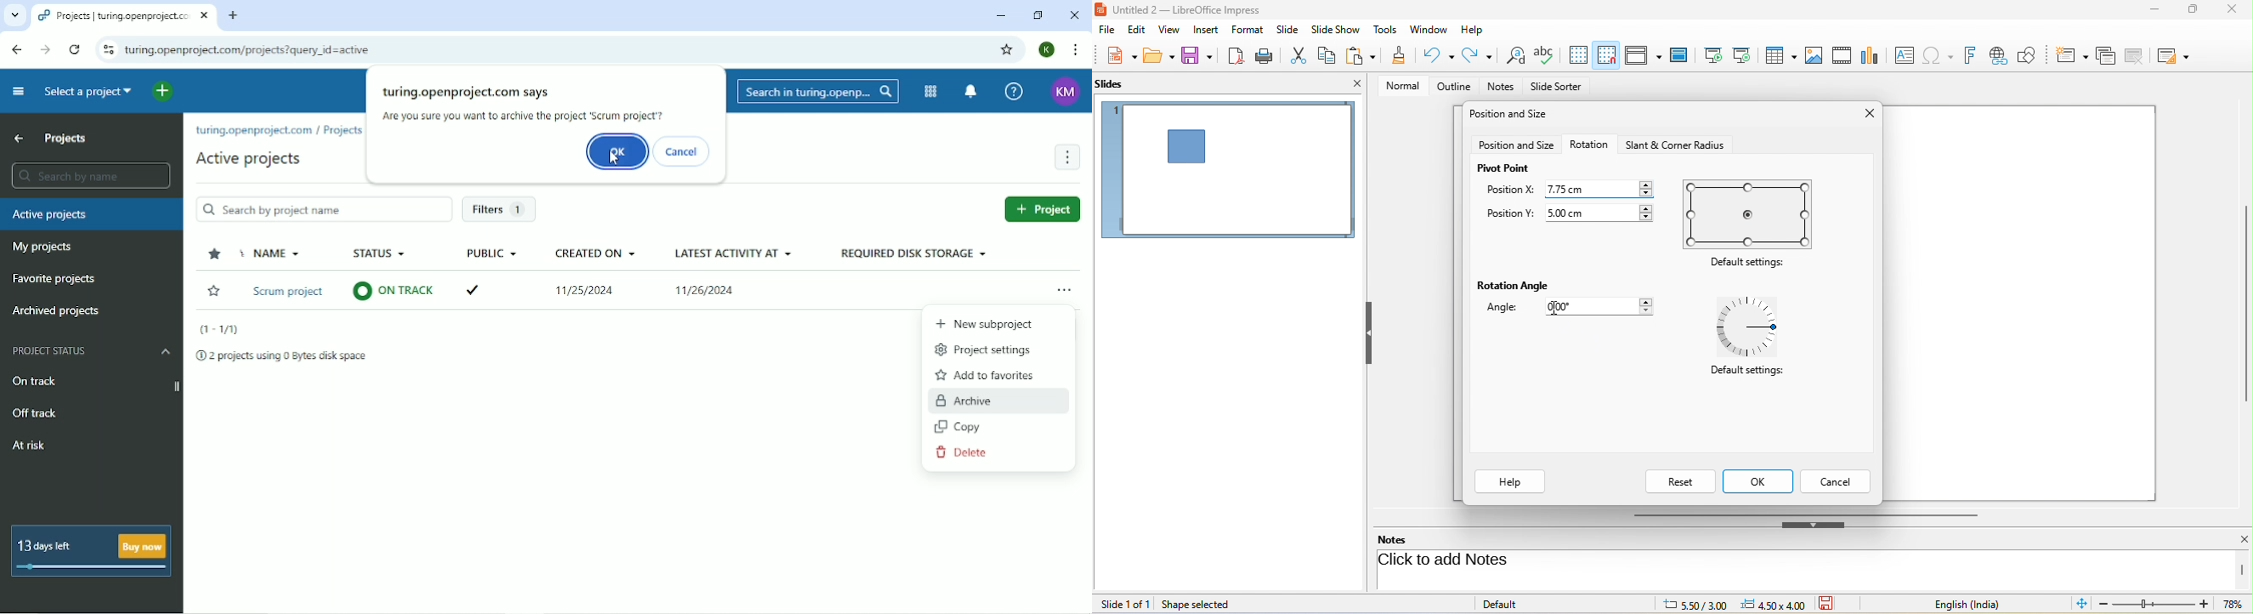 The image size is (2268, 616). I want to click on close, so click(1867, 115).